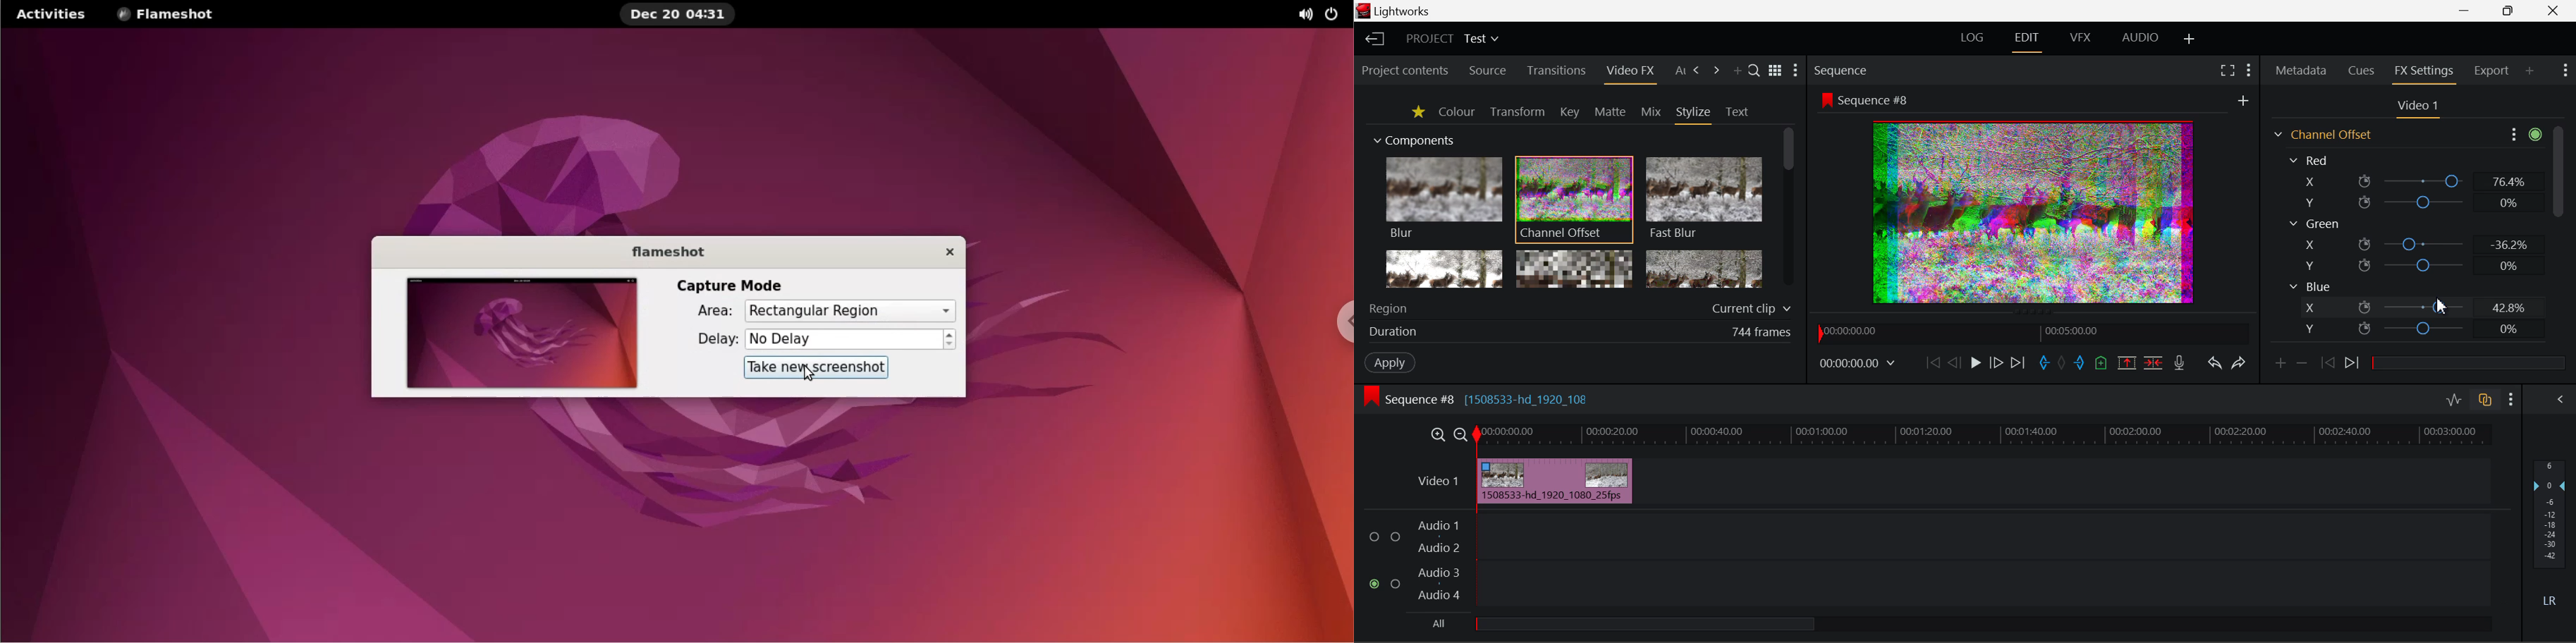 This screenshot has width=2576, height=644. I want to click on Remove All Marks, so click(2061, 364).